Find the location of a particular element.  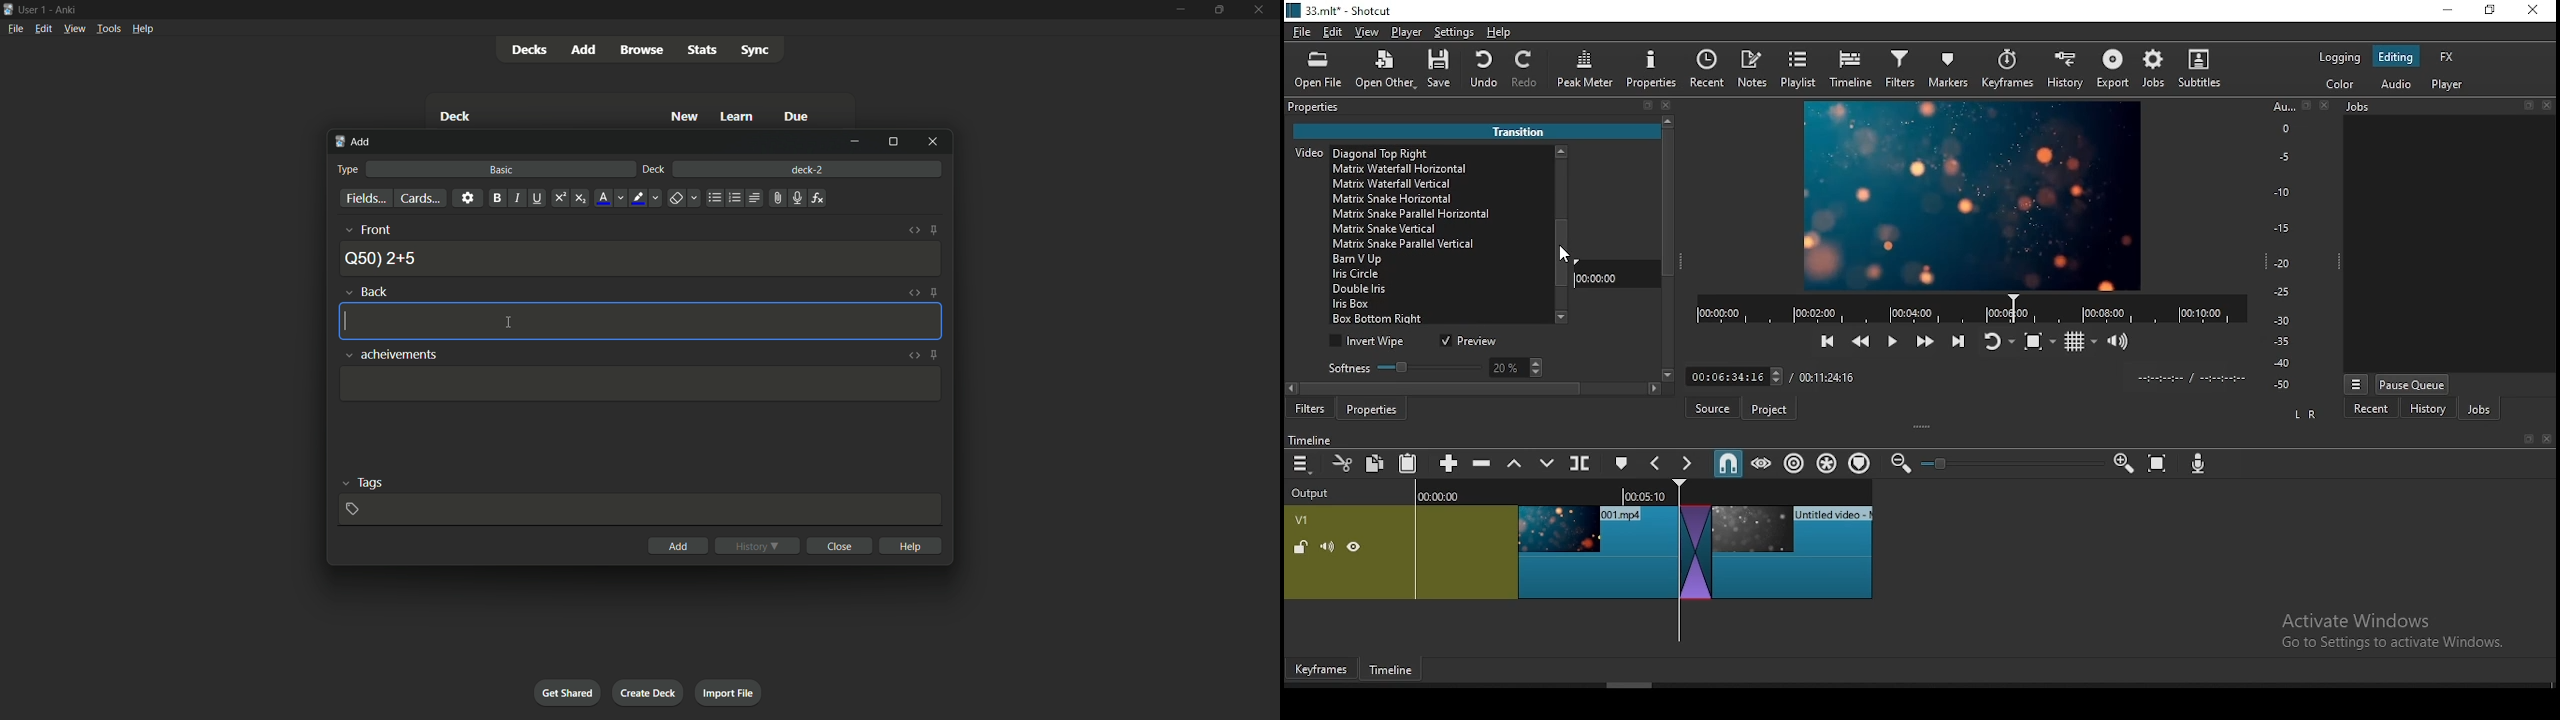

attach is located at coordinates (777, 199).